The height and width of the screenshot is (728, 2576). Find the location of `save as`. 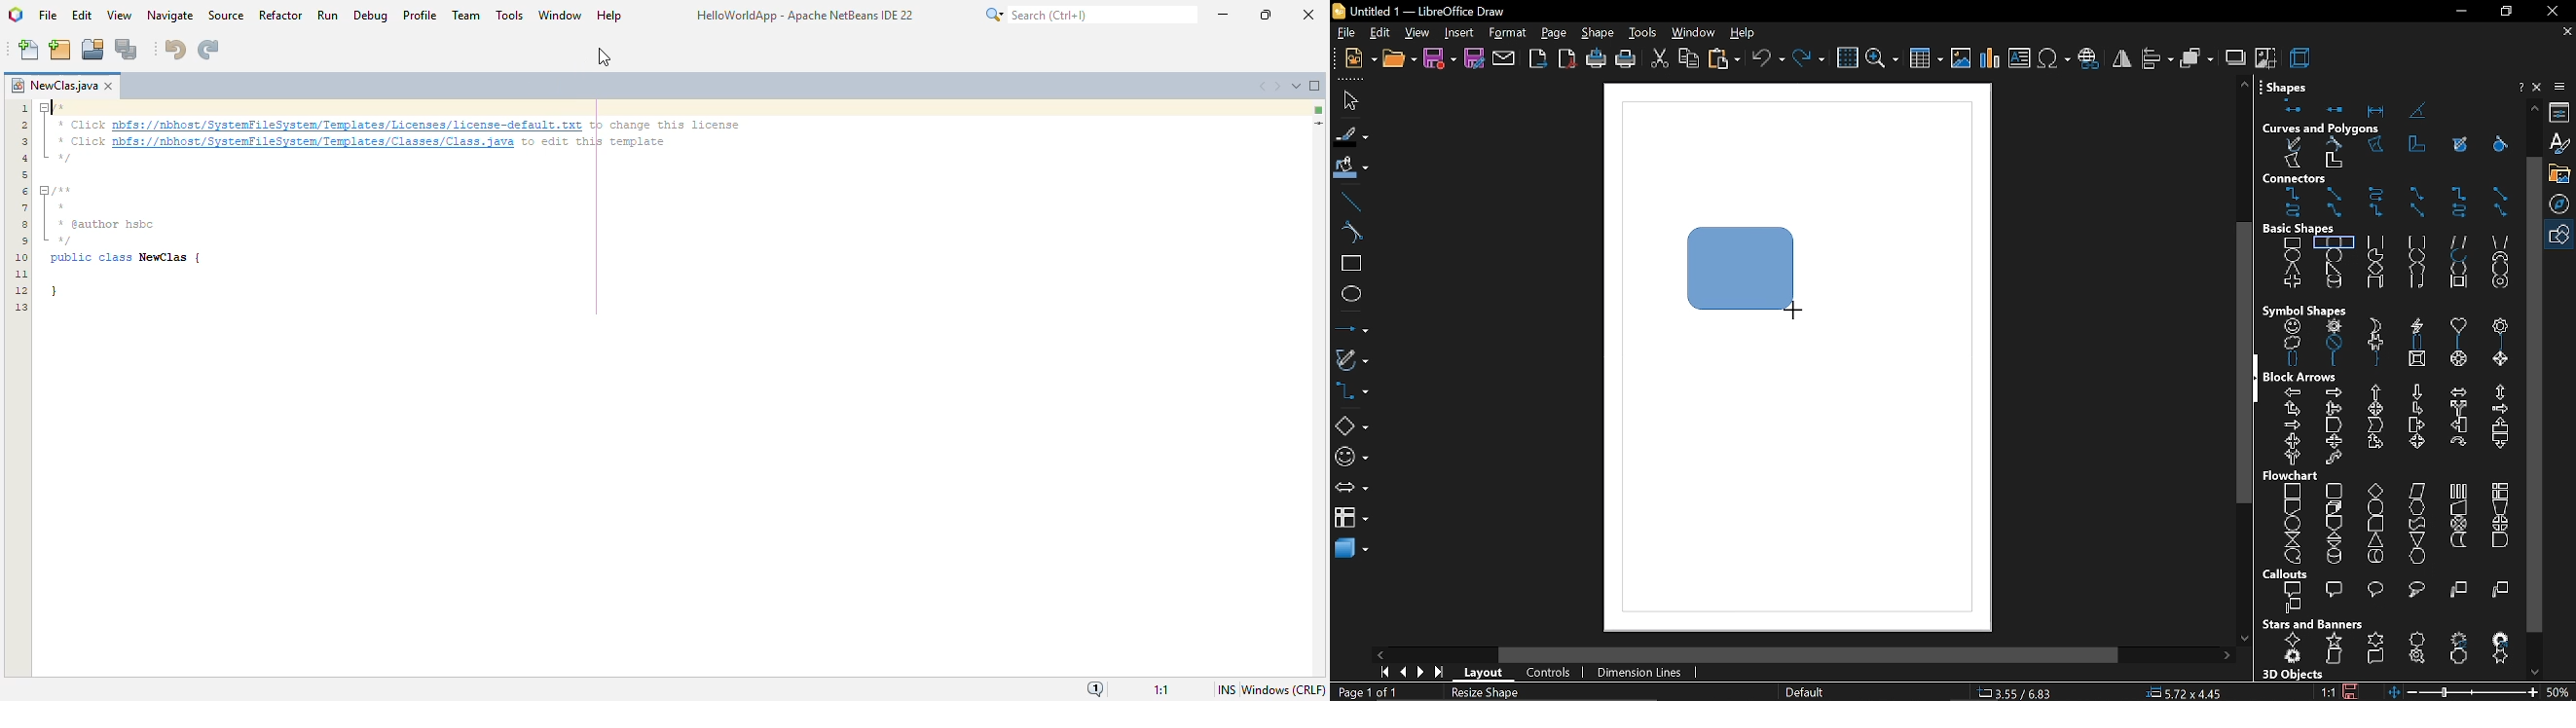

save as is located at coordinates (1475, 59).